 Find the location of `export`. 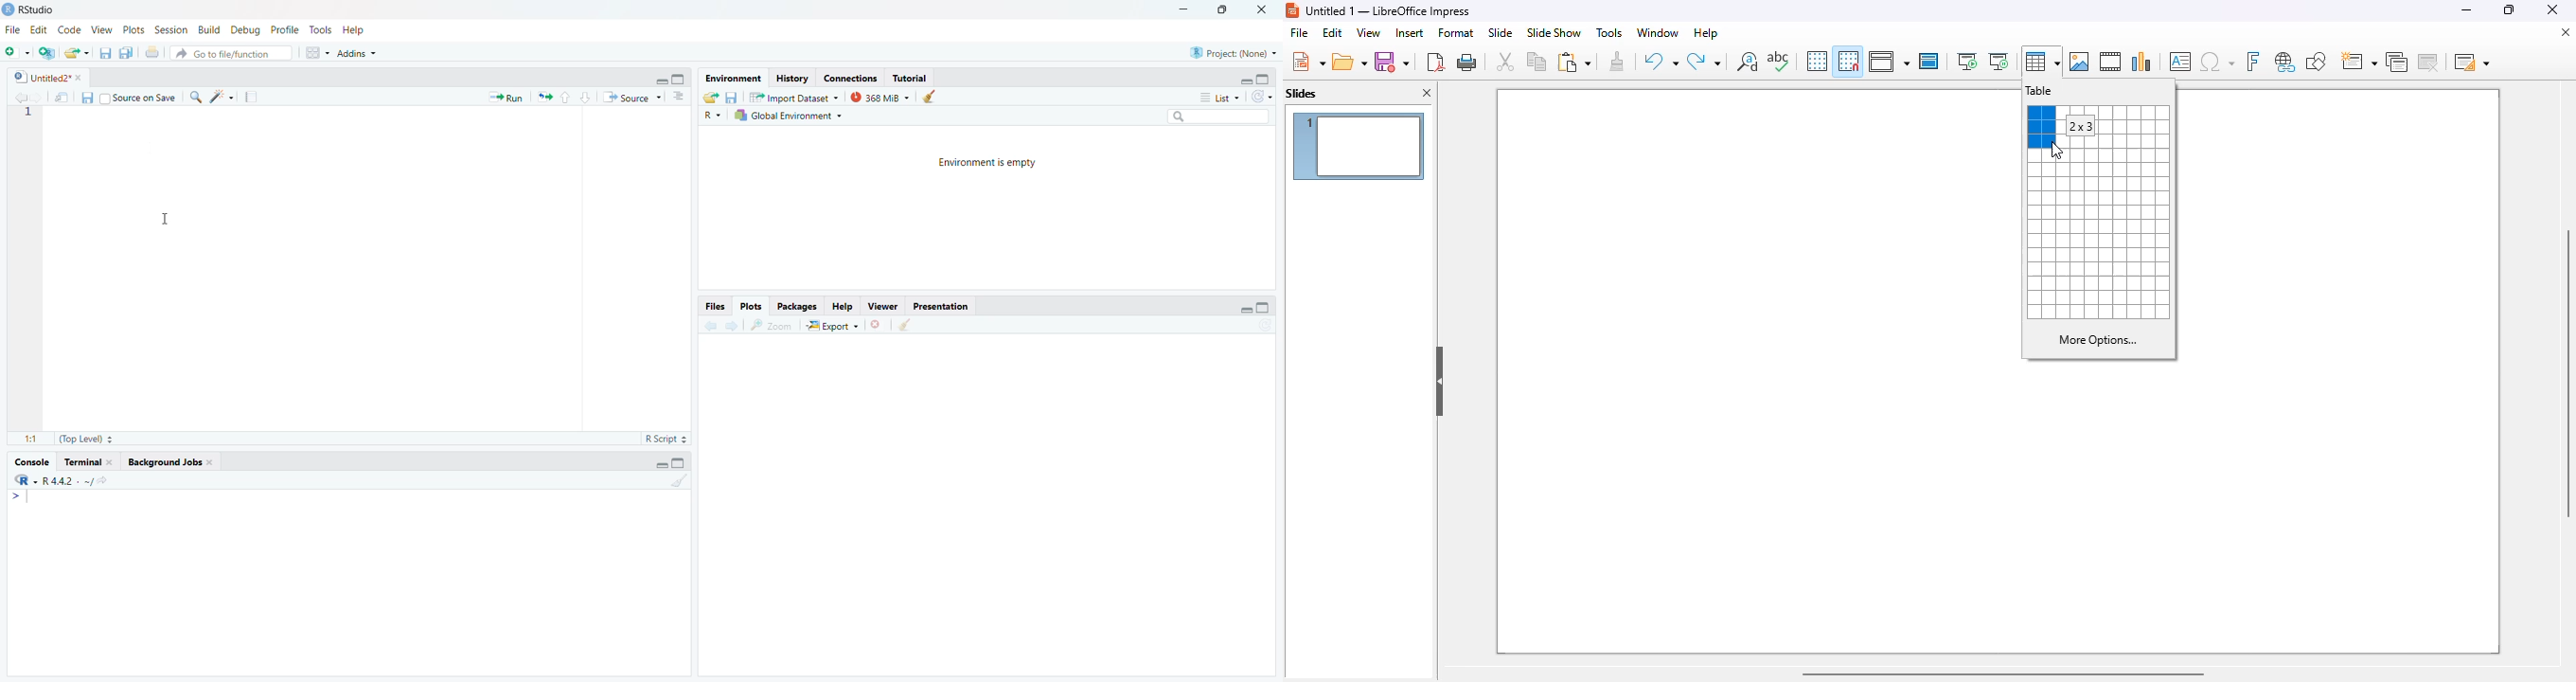

export is located at coordinates (708, 96).